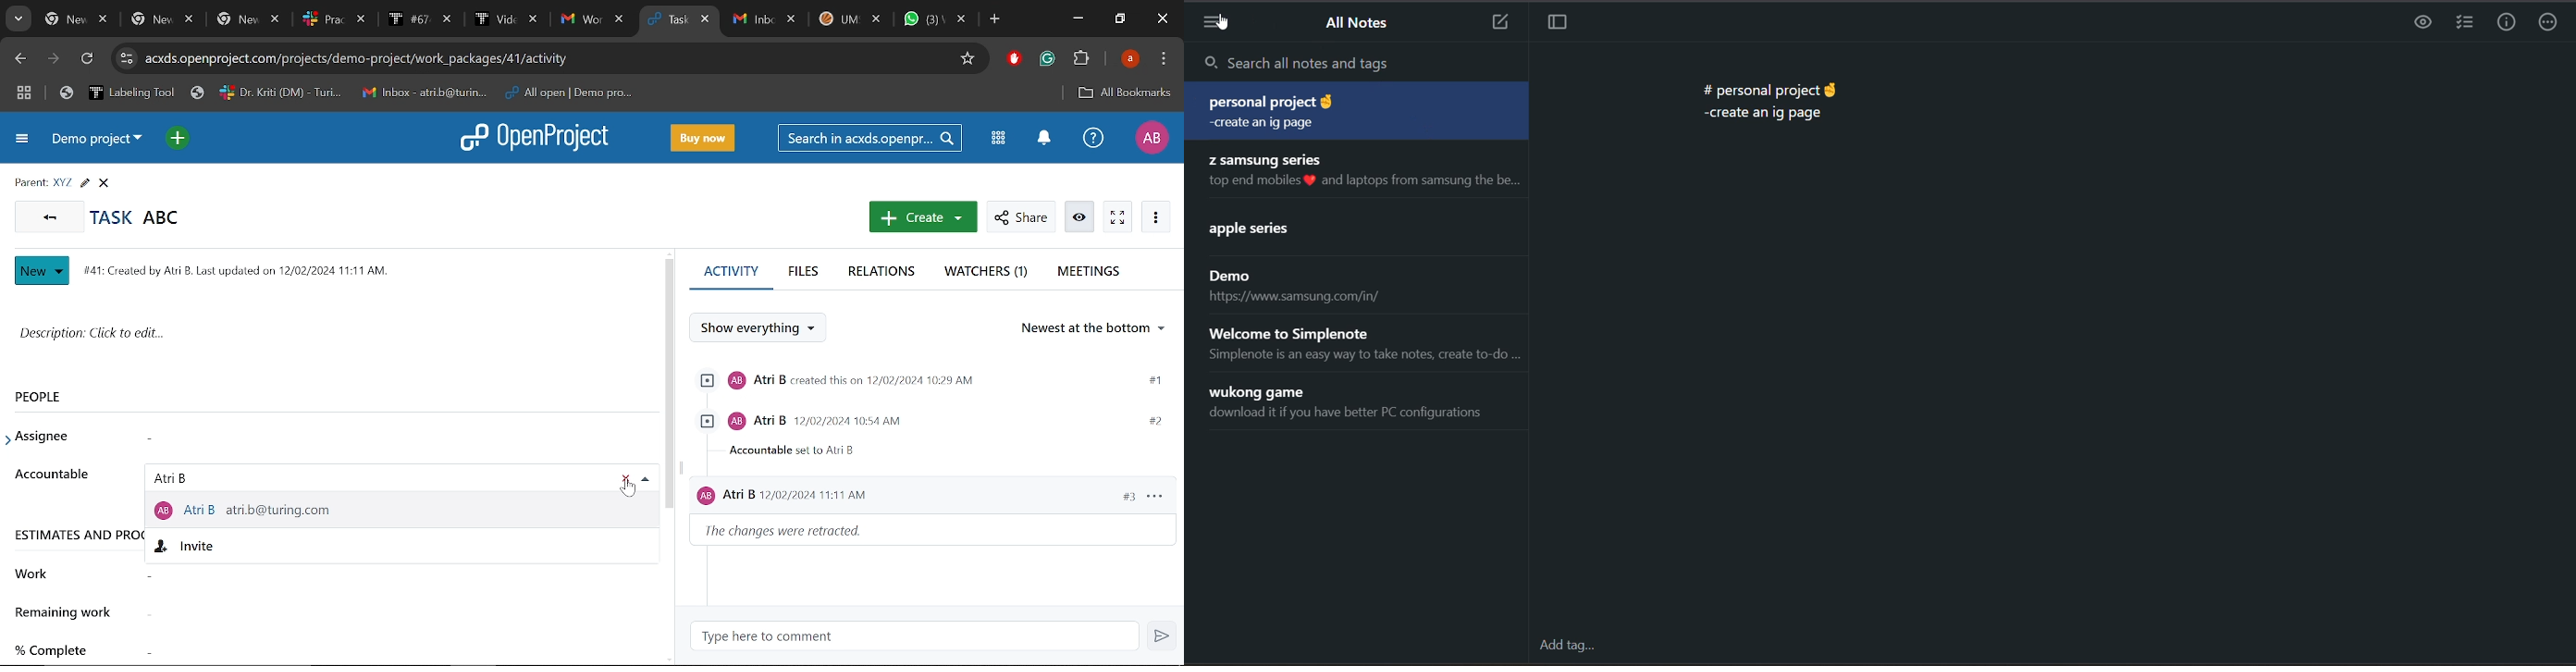 This screenshot has height=672, width=2576. I want to click on Refresh, so click(91, 59).